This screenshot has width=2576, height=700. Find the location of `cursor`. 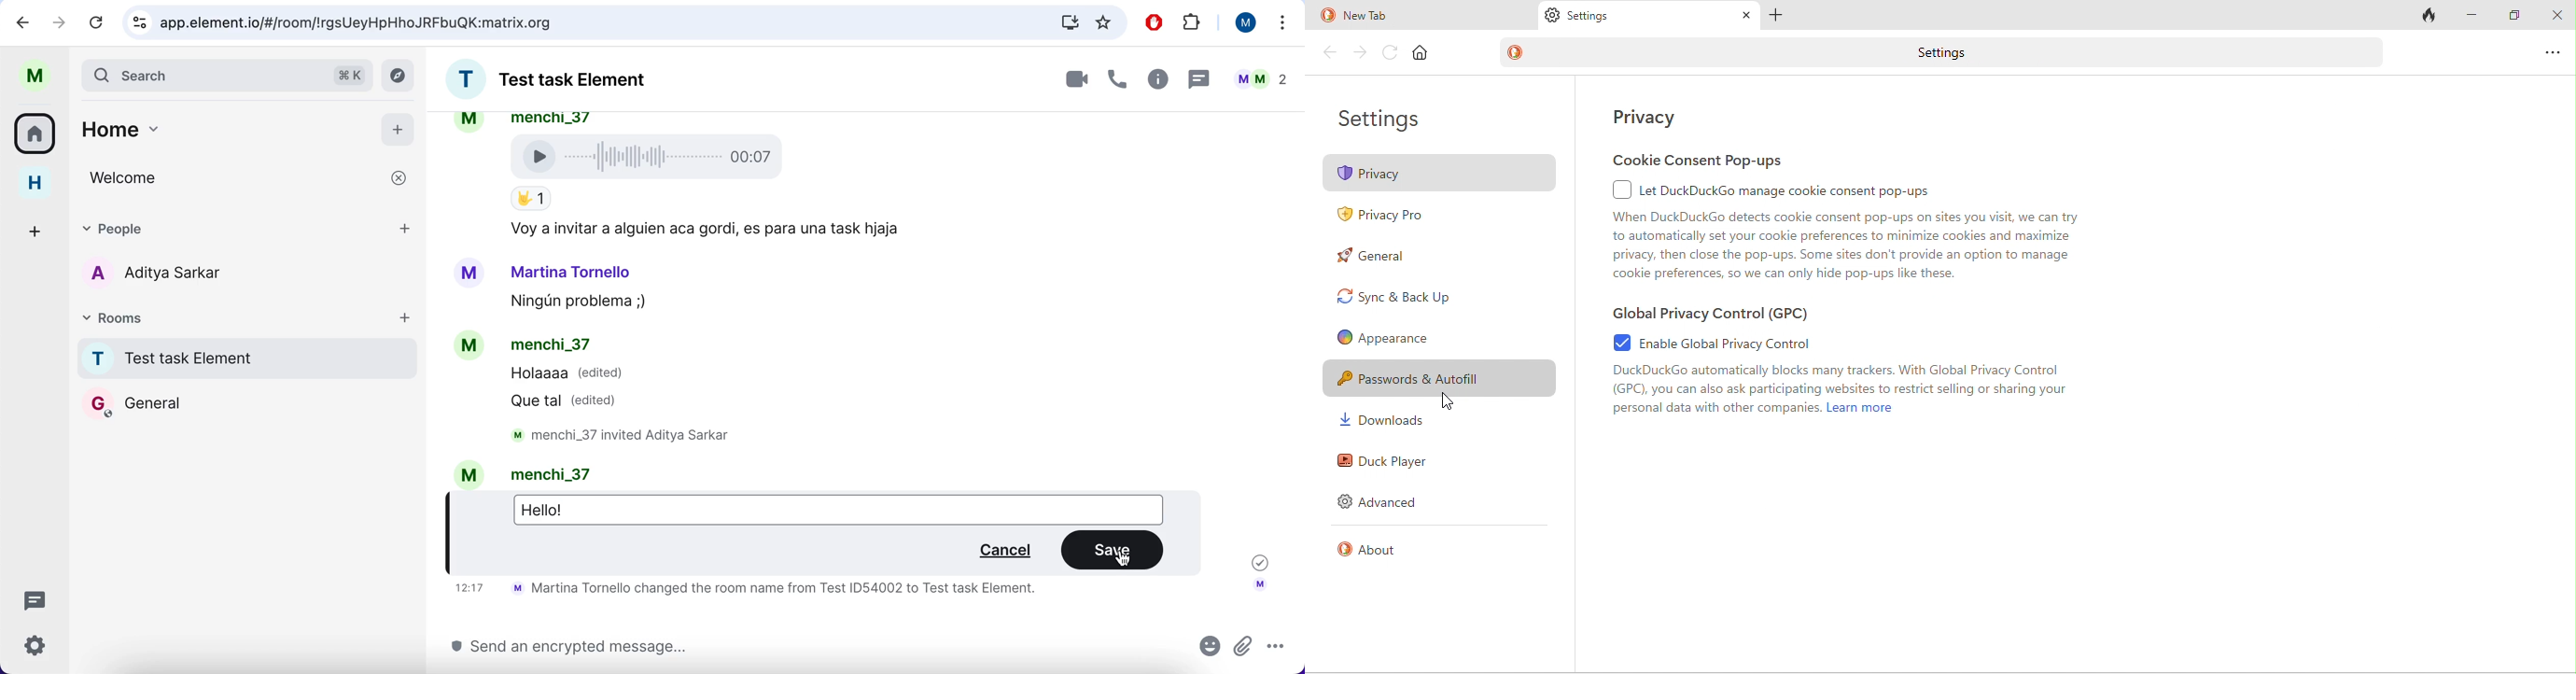

cursor is located at coordinates (1124, 559).